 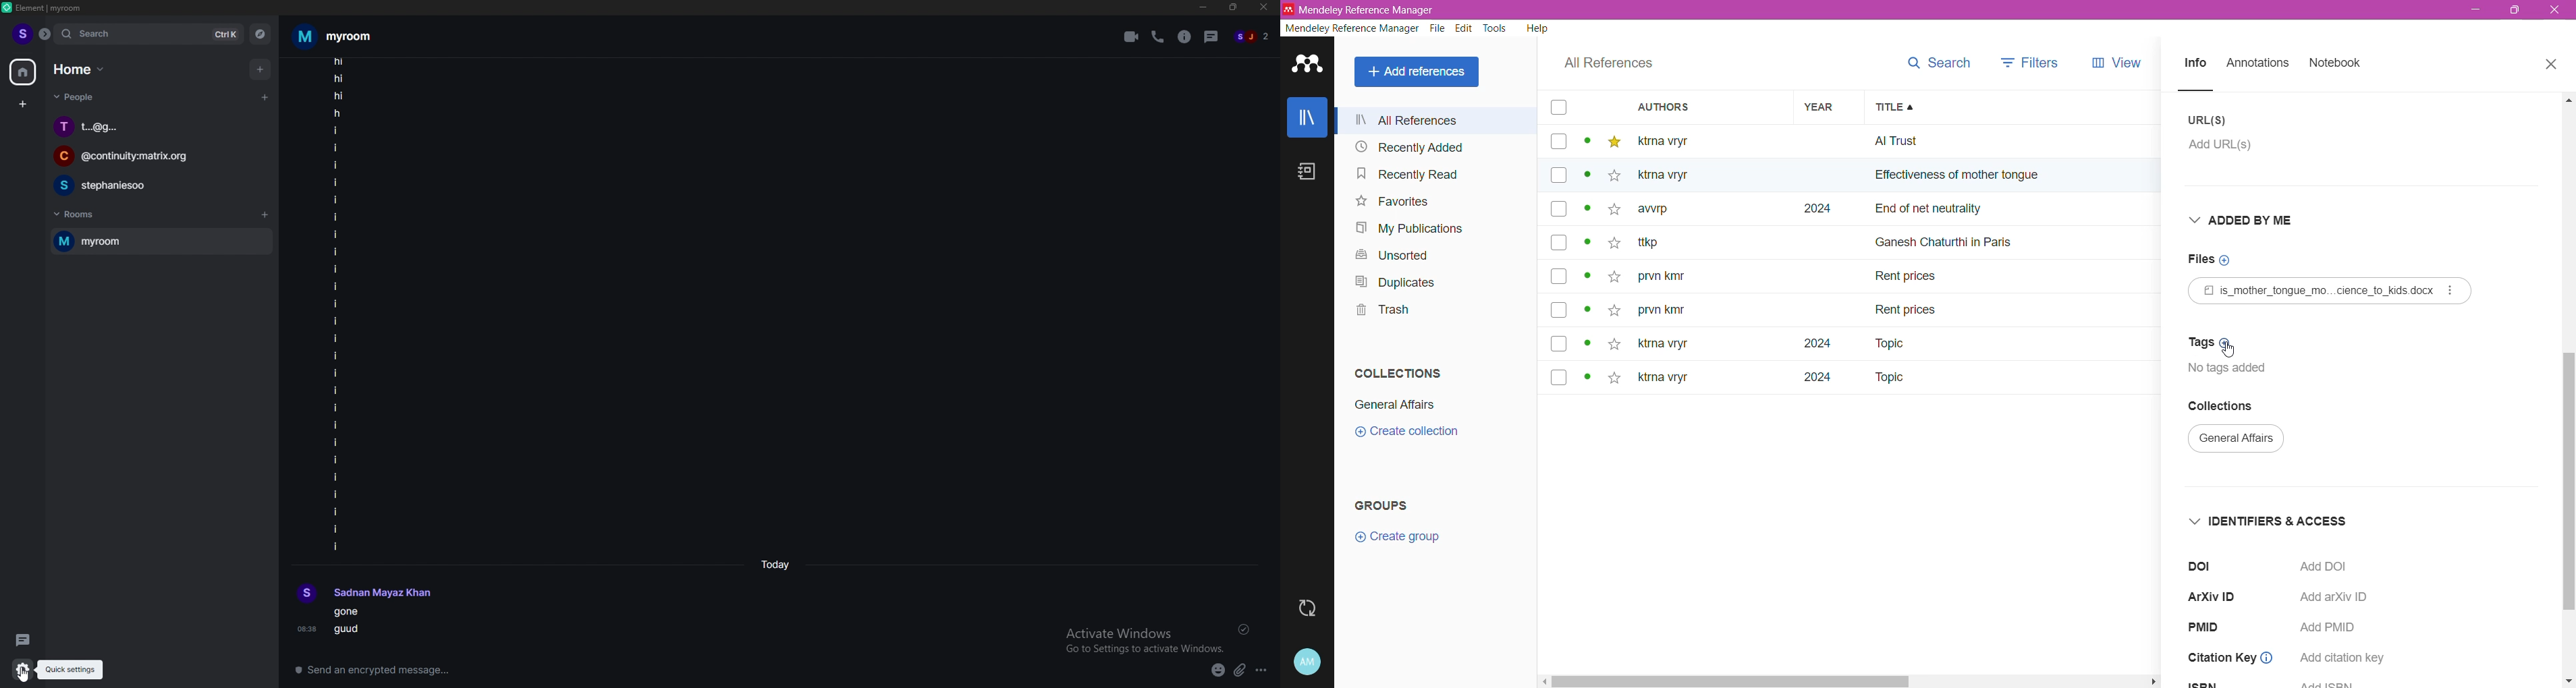 What do you see at coordinates (1431, 146) in the screenshot?
I see `Recently Added` at bounding box center [1431, 146].